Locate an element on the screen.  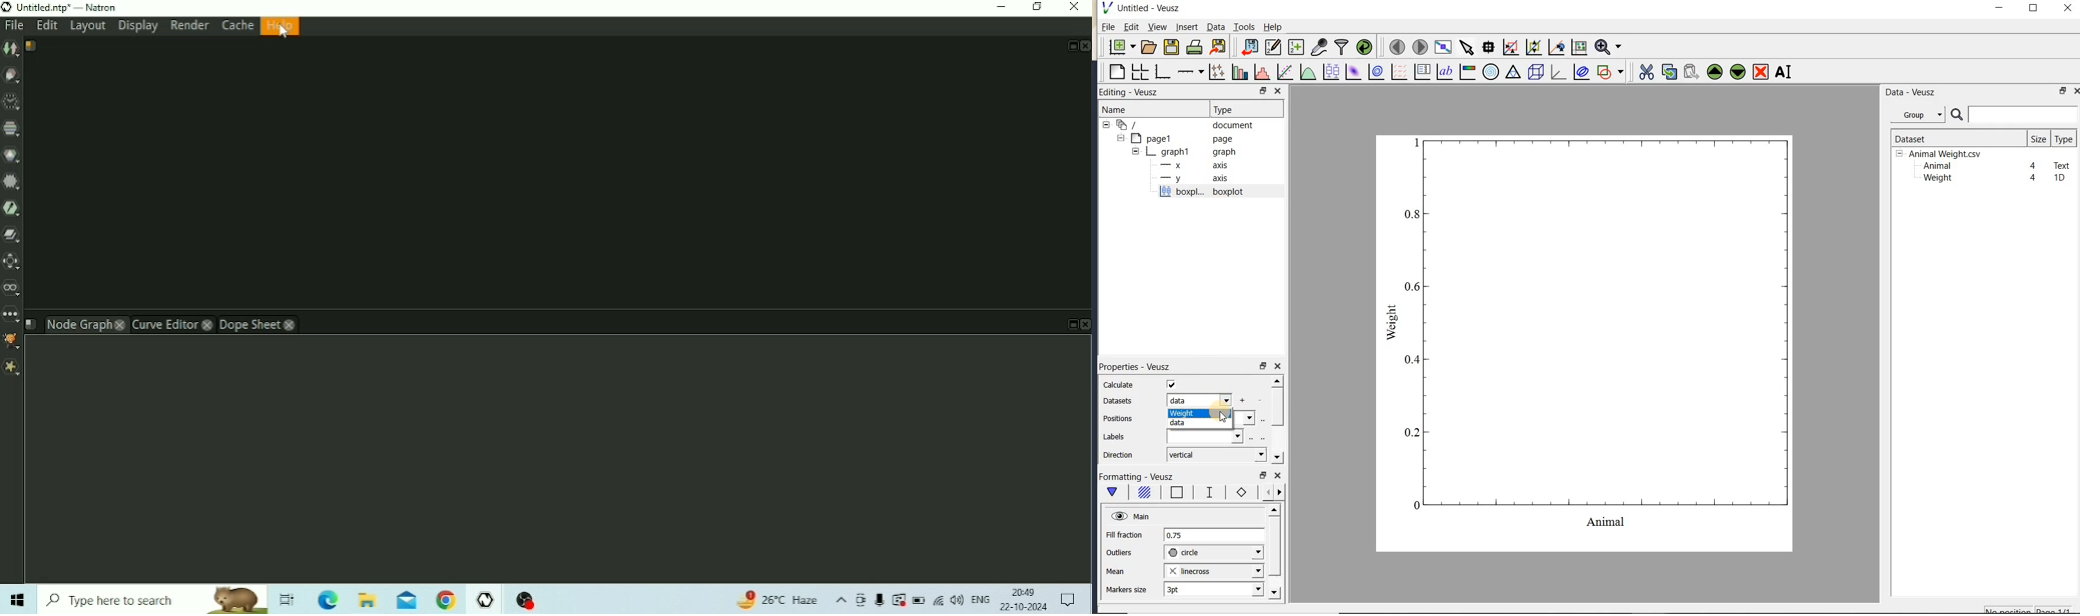
print the document is located at coordinates (1194, 47).